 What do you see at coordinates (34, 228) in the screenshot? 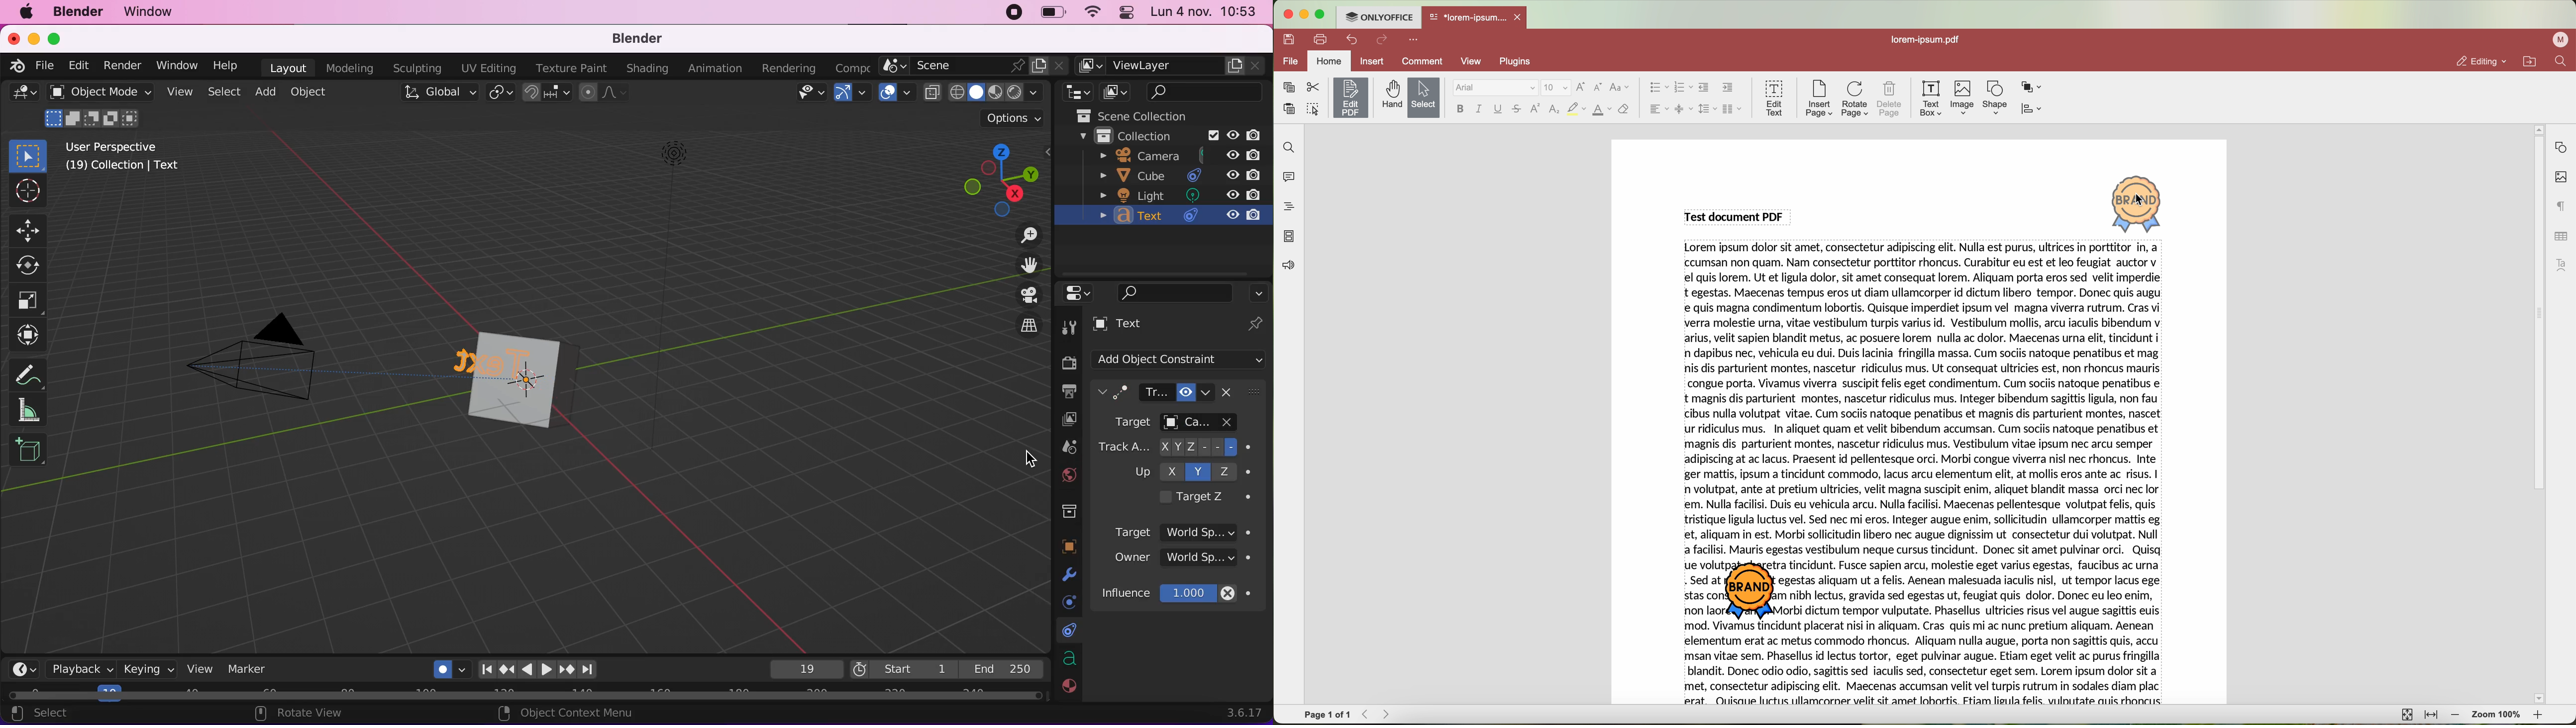
I see `move` at bounding box center [34, 228].